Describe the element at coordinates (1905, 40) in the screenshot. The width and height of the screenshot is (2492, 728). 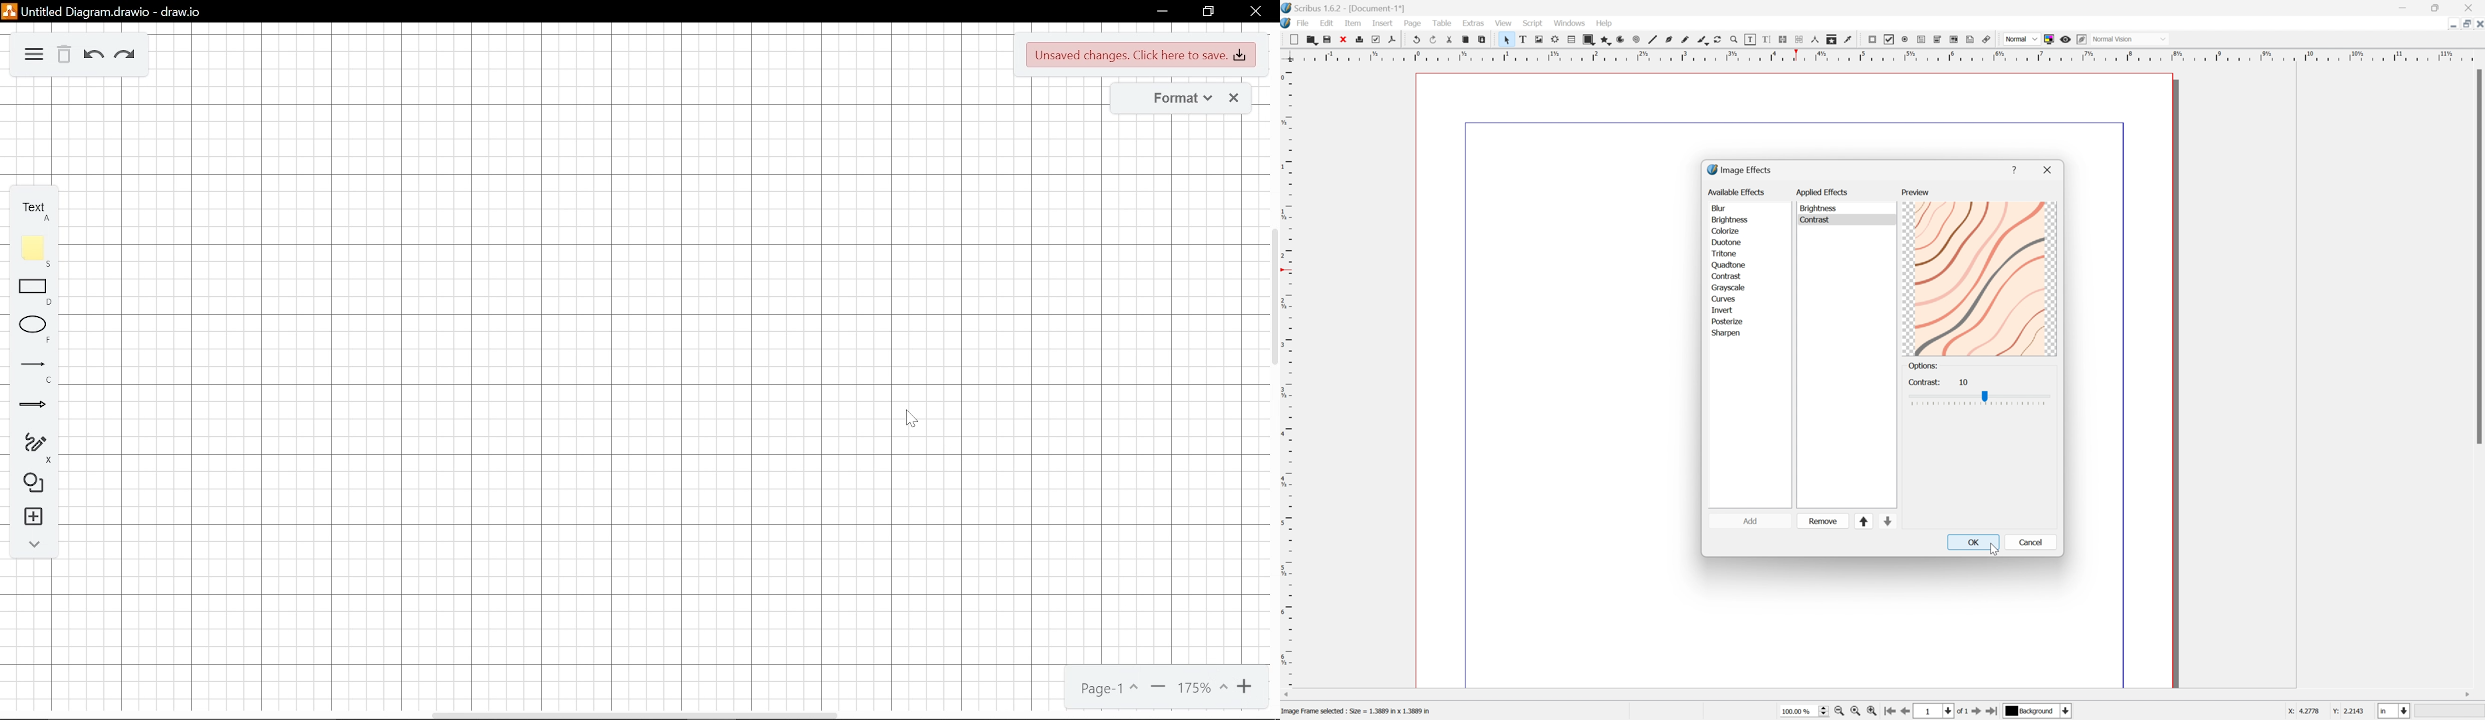
I see `PDF radio button` at that location.